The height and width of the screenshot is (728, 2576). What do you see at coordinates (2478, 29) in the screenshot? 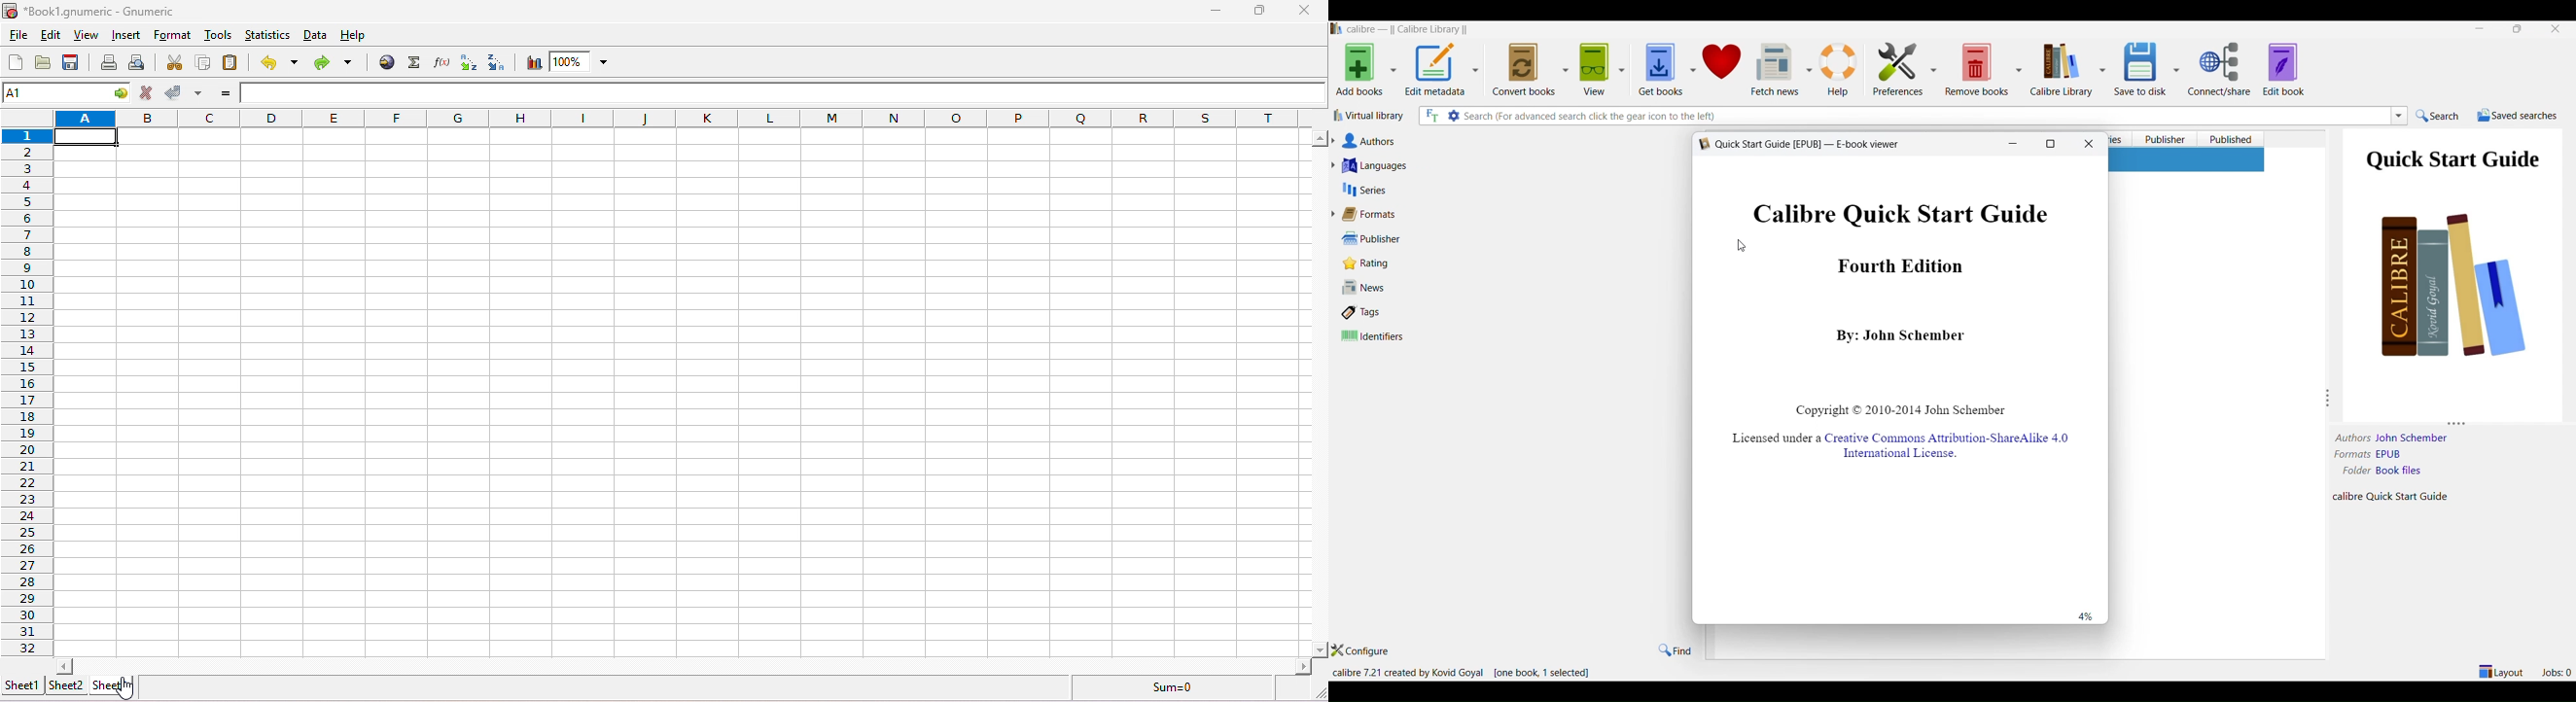
I see `minimize` at bounding box center [2478, 29].